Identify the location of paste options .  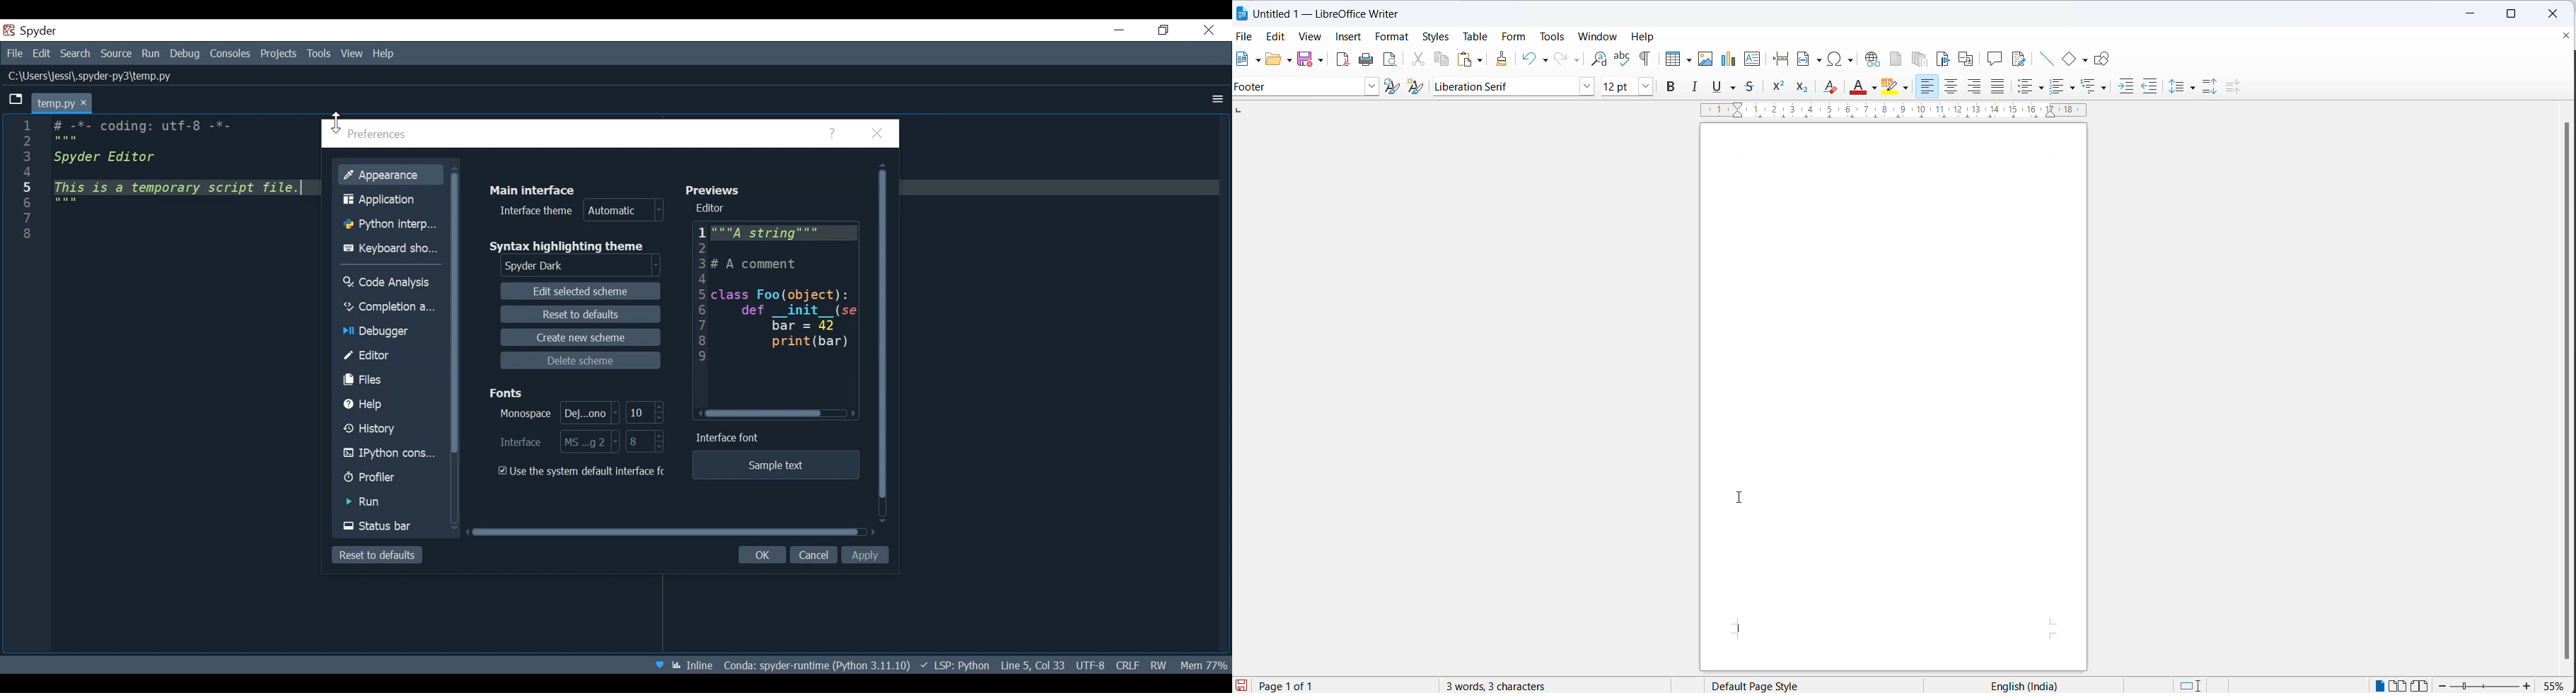
(1480, 61).